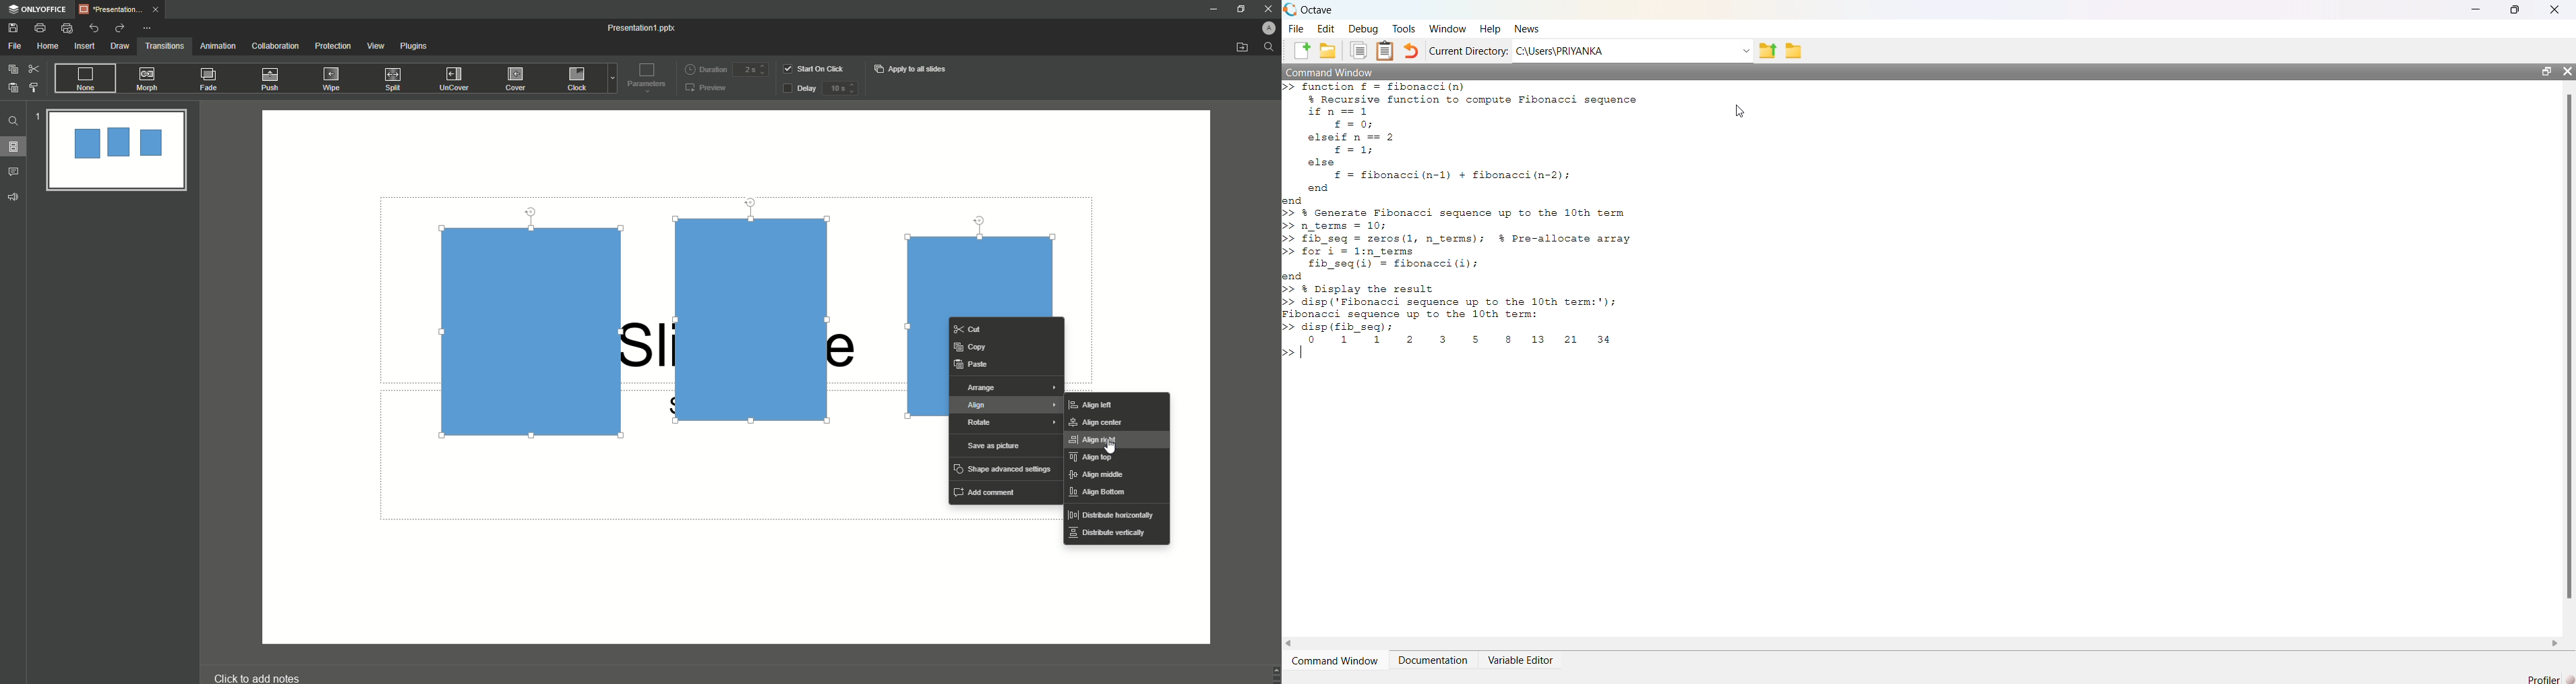 The width and height of the screenshot is (2576, 700). What do you see at coordinates (2538, 678) in the screenshot?
I see `Drafile` at bounding box center [2538, 678].